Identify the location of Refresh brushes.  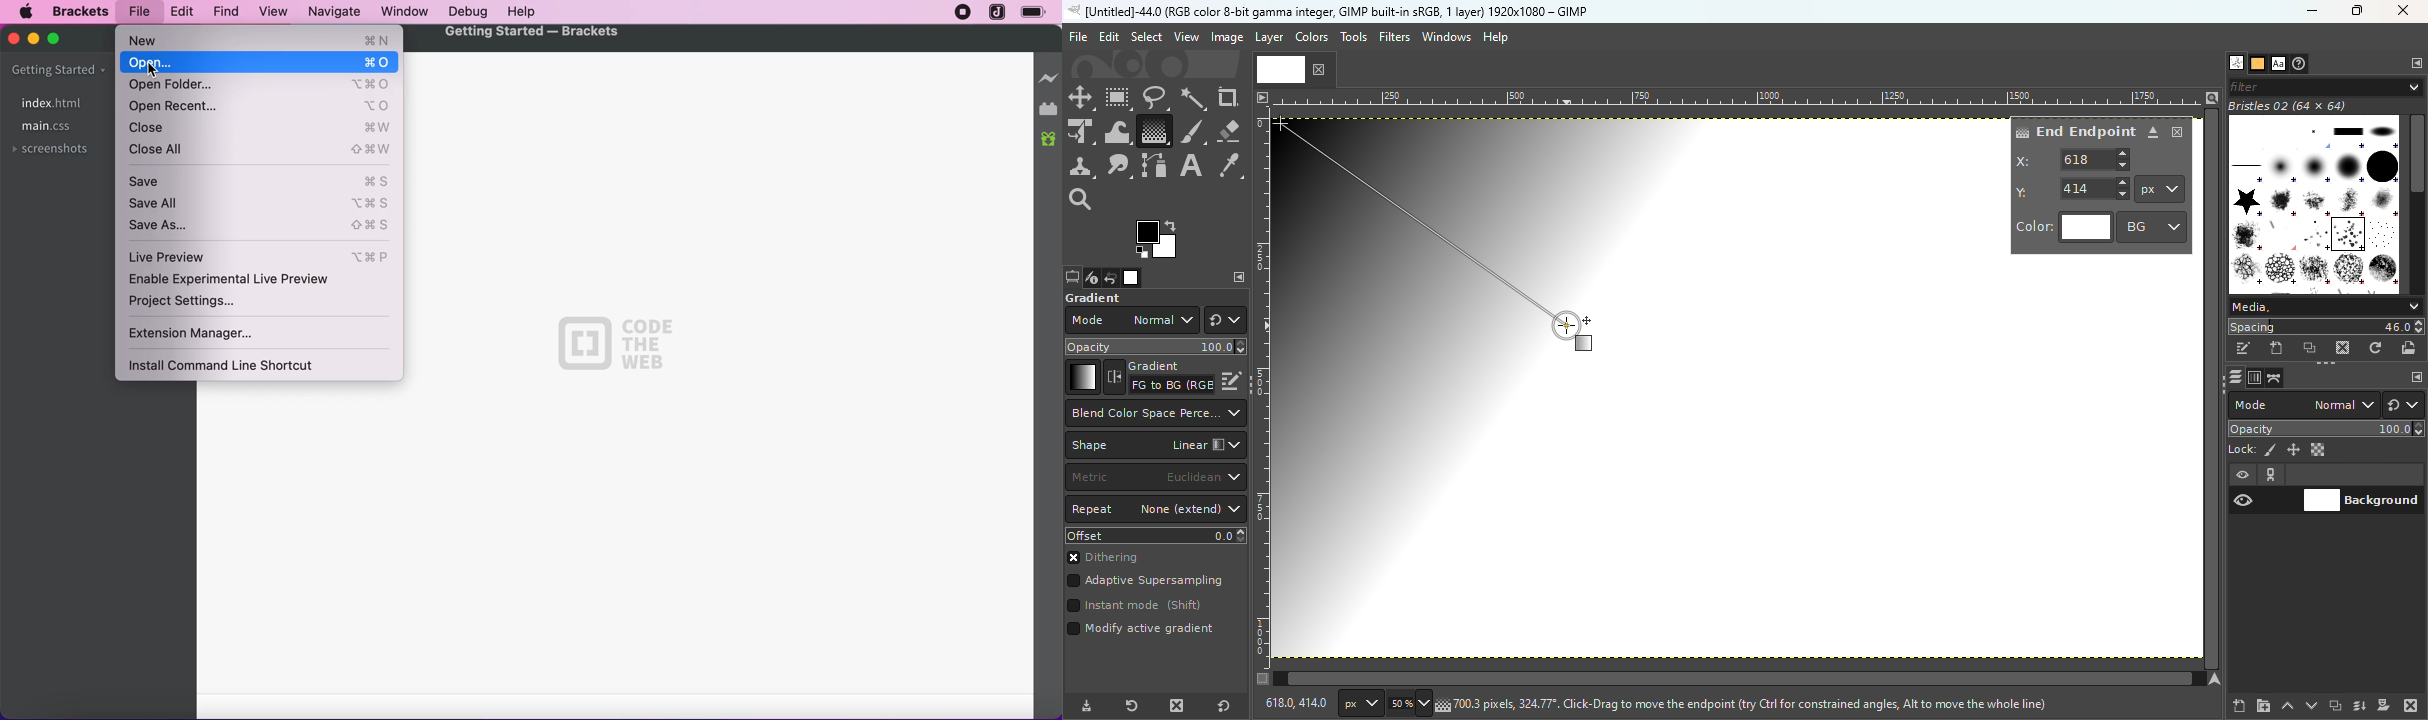
(2376, 348).